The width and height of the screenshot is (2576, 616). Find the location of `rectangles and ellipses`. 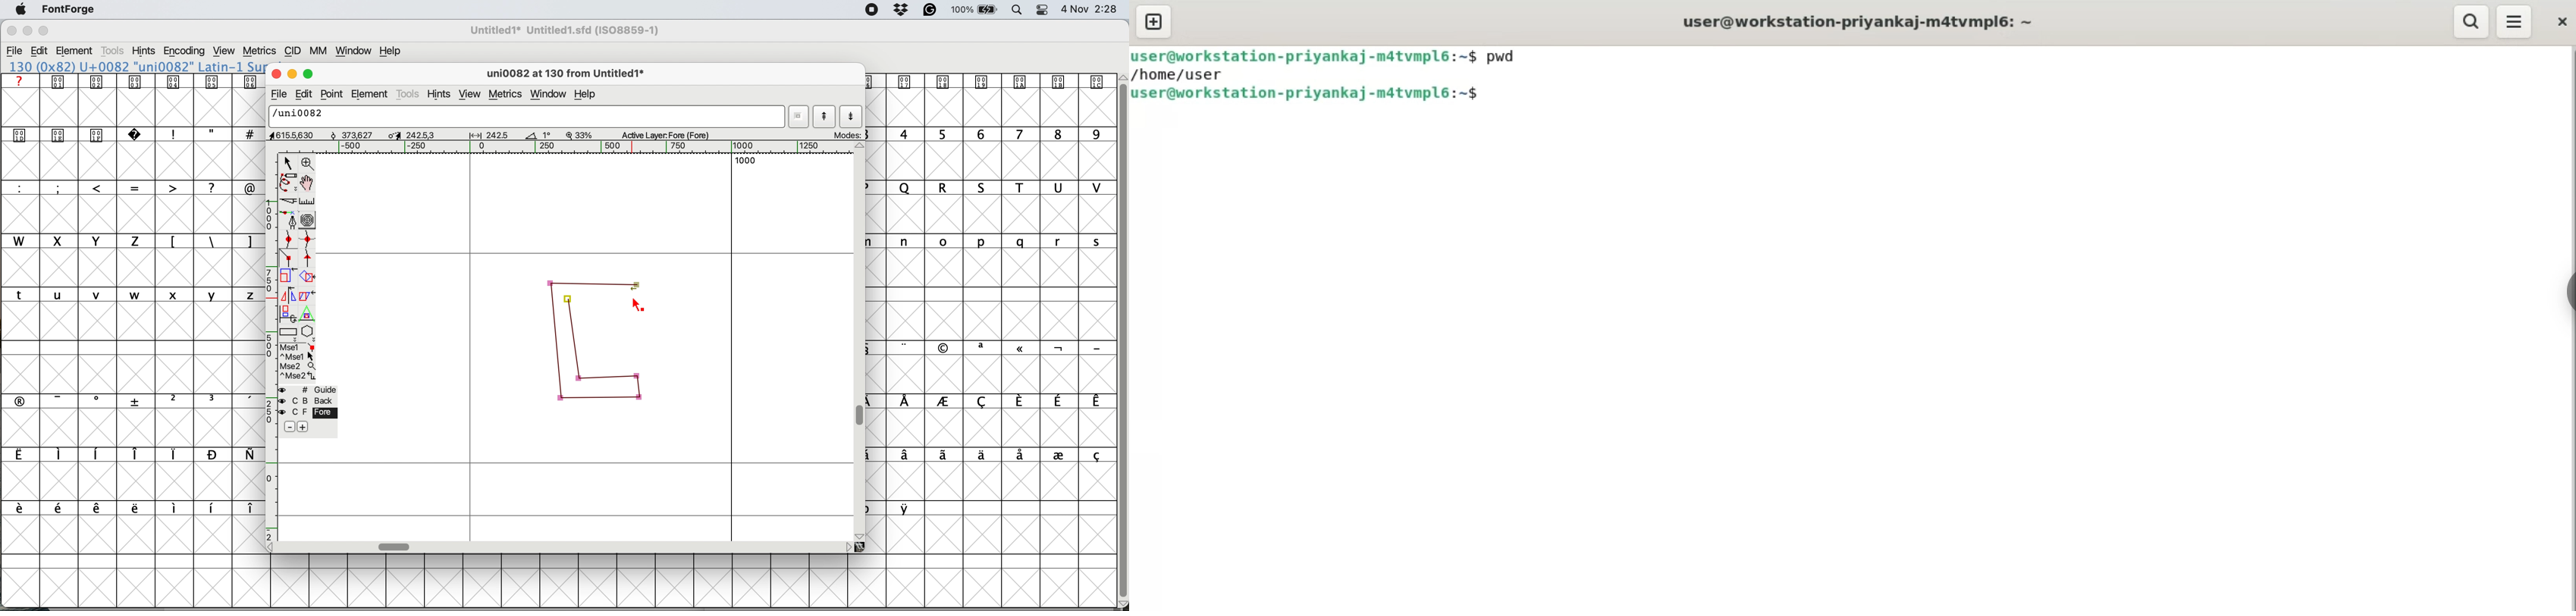

rectangles and ellipses is located at coordinates (289, 333).